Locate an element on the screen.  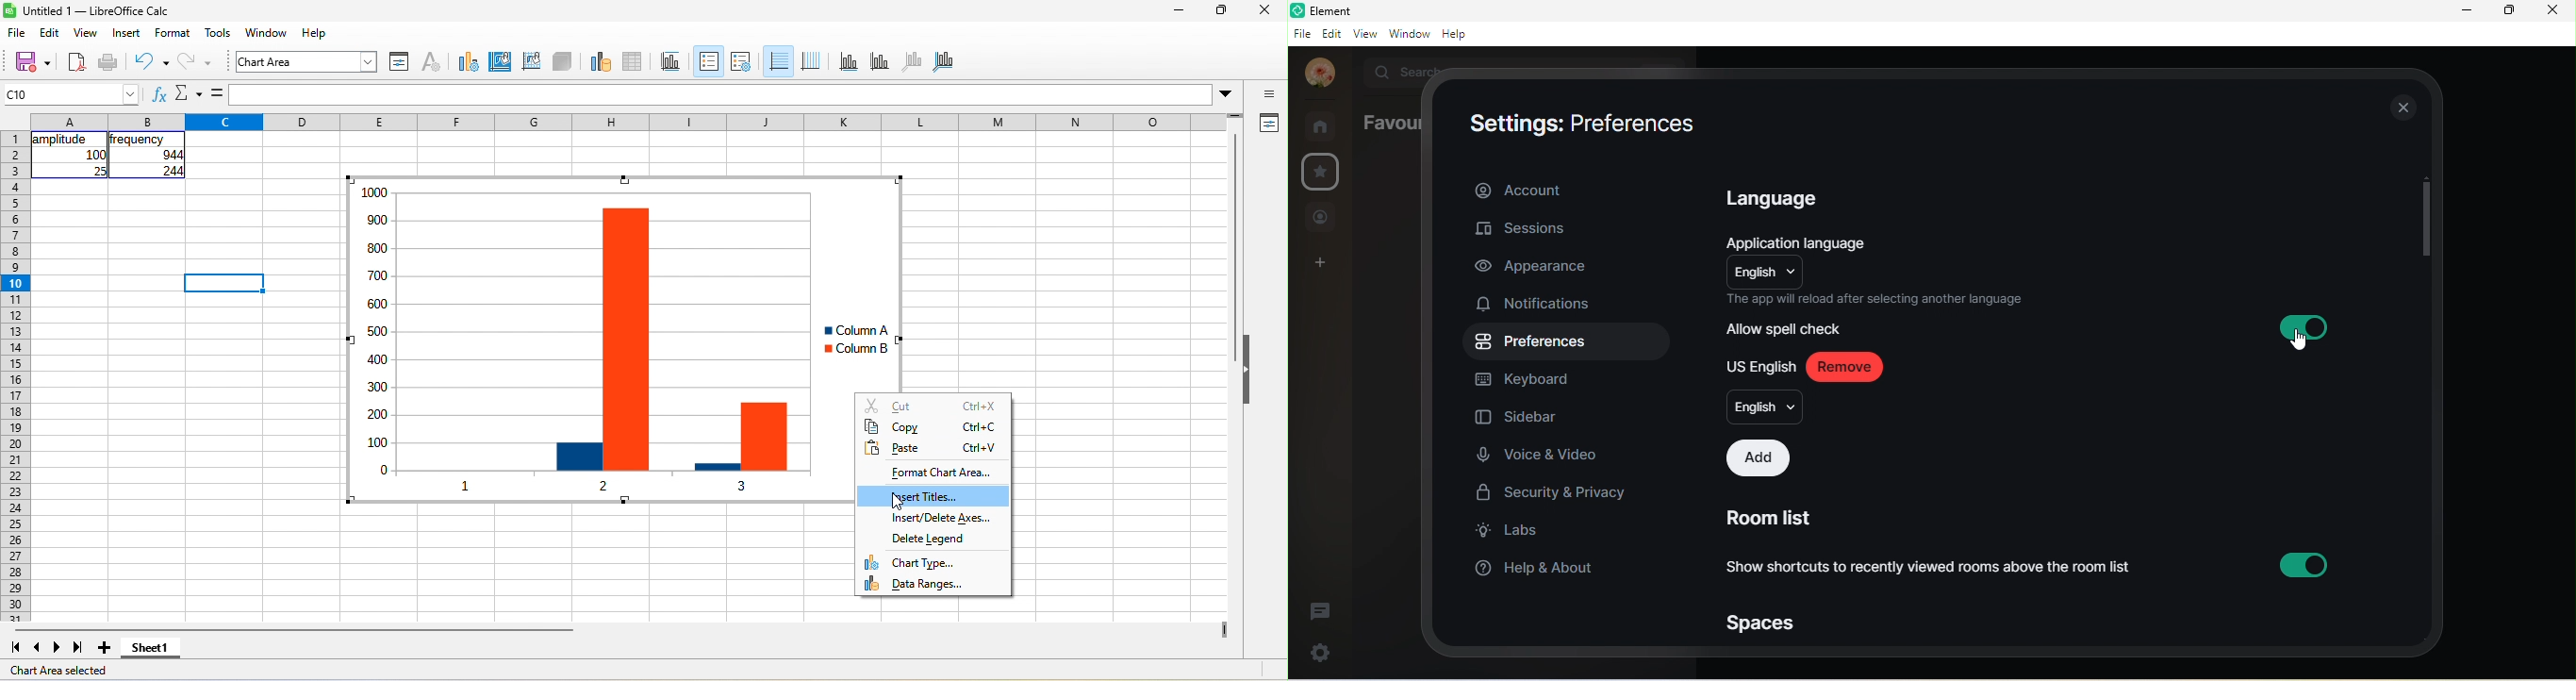
account is located at coordinates (1568, 192).